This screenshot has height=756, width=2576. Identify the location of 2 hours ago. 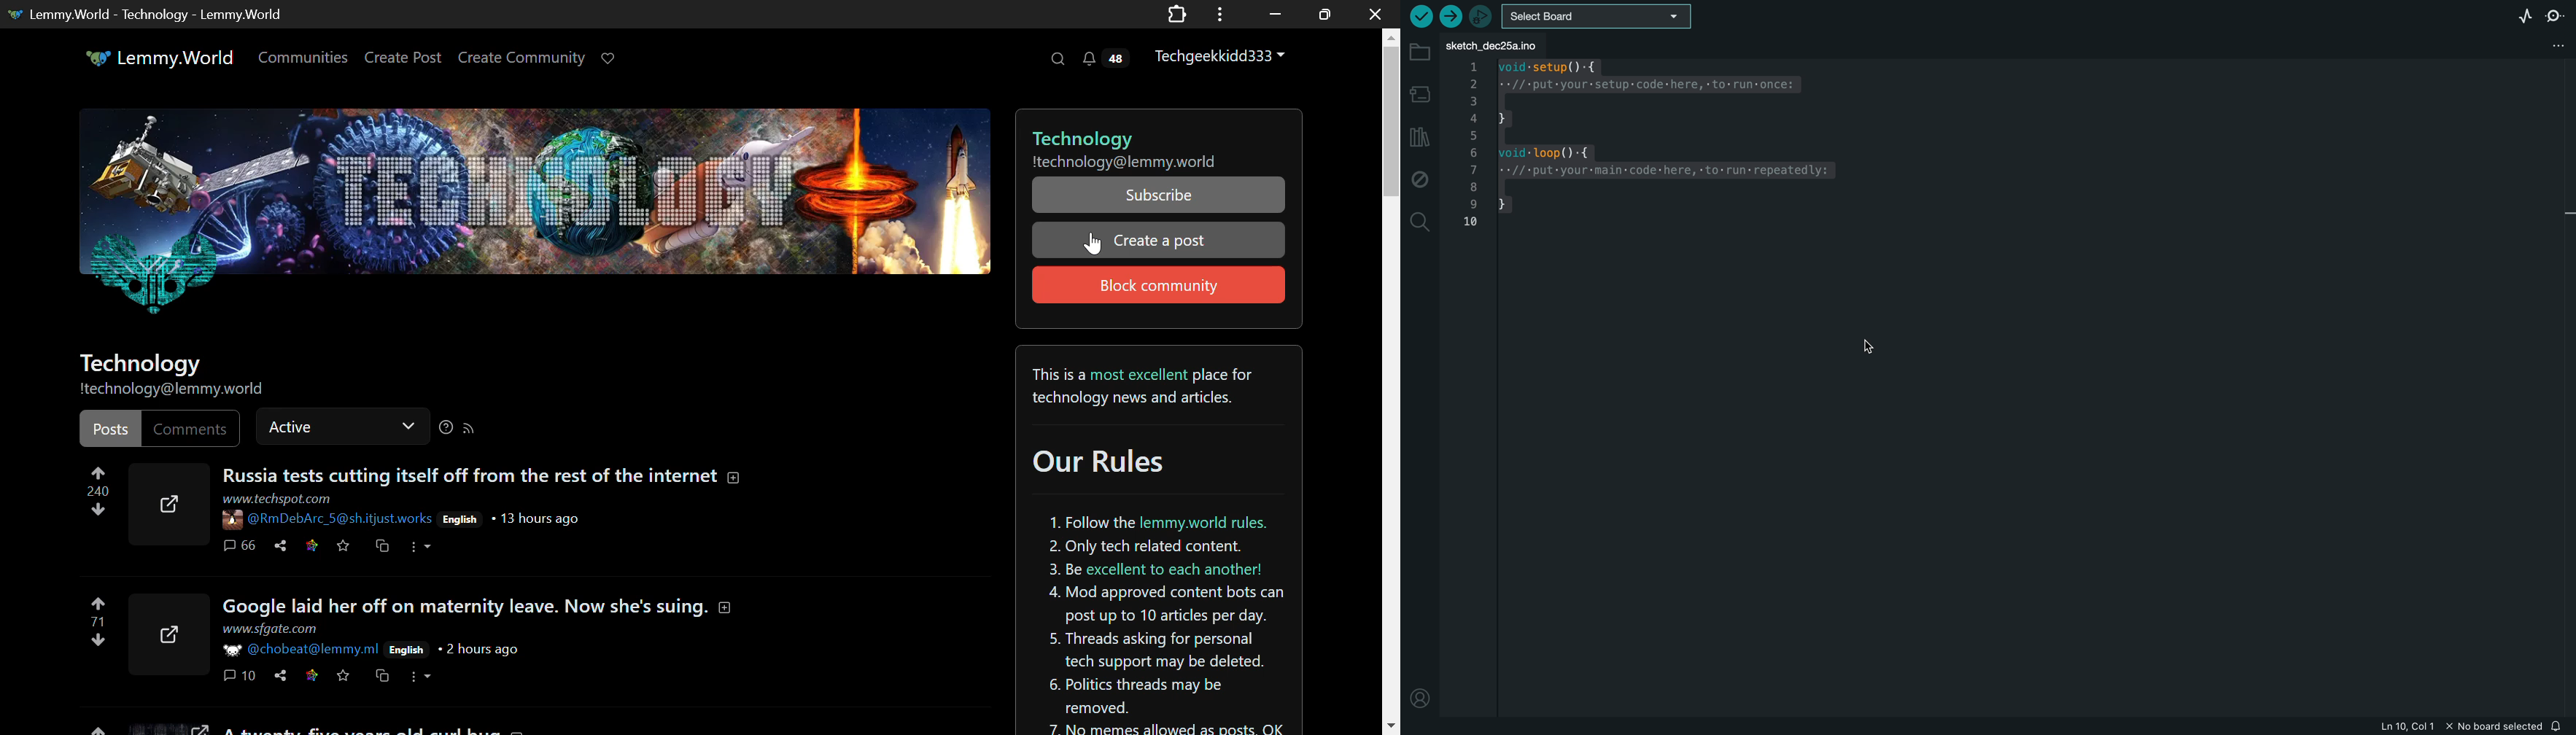
(479, 650).